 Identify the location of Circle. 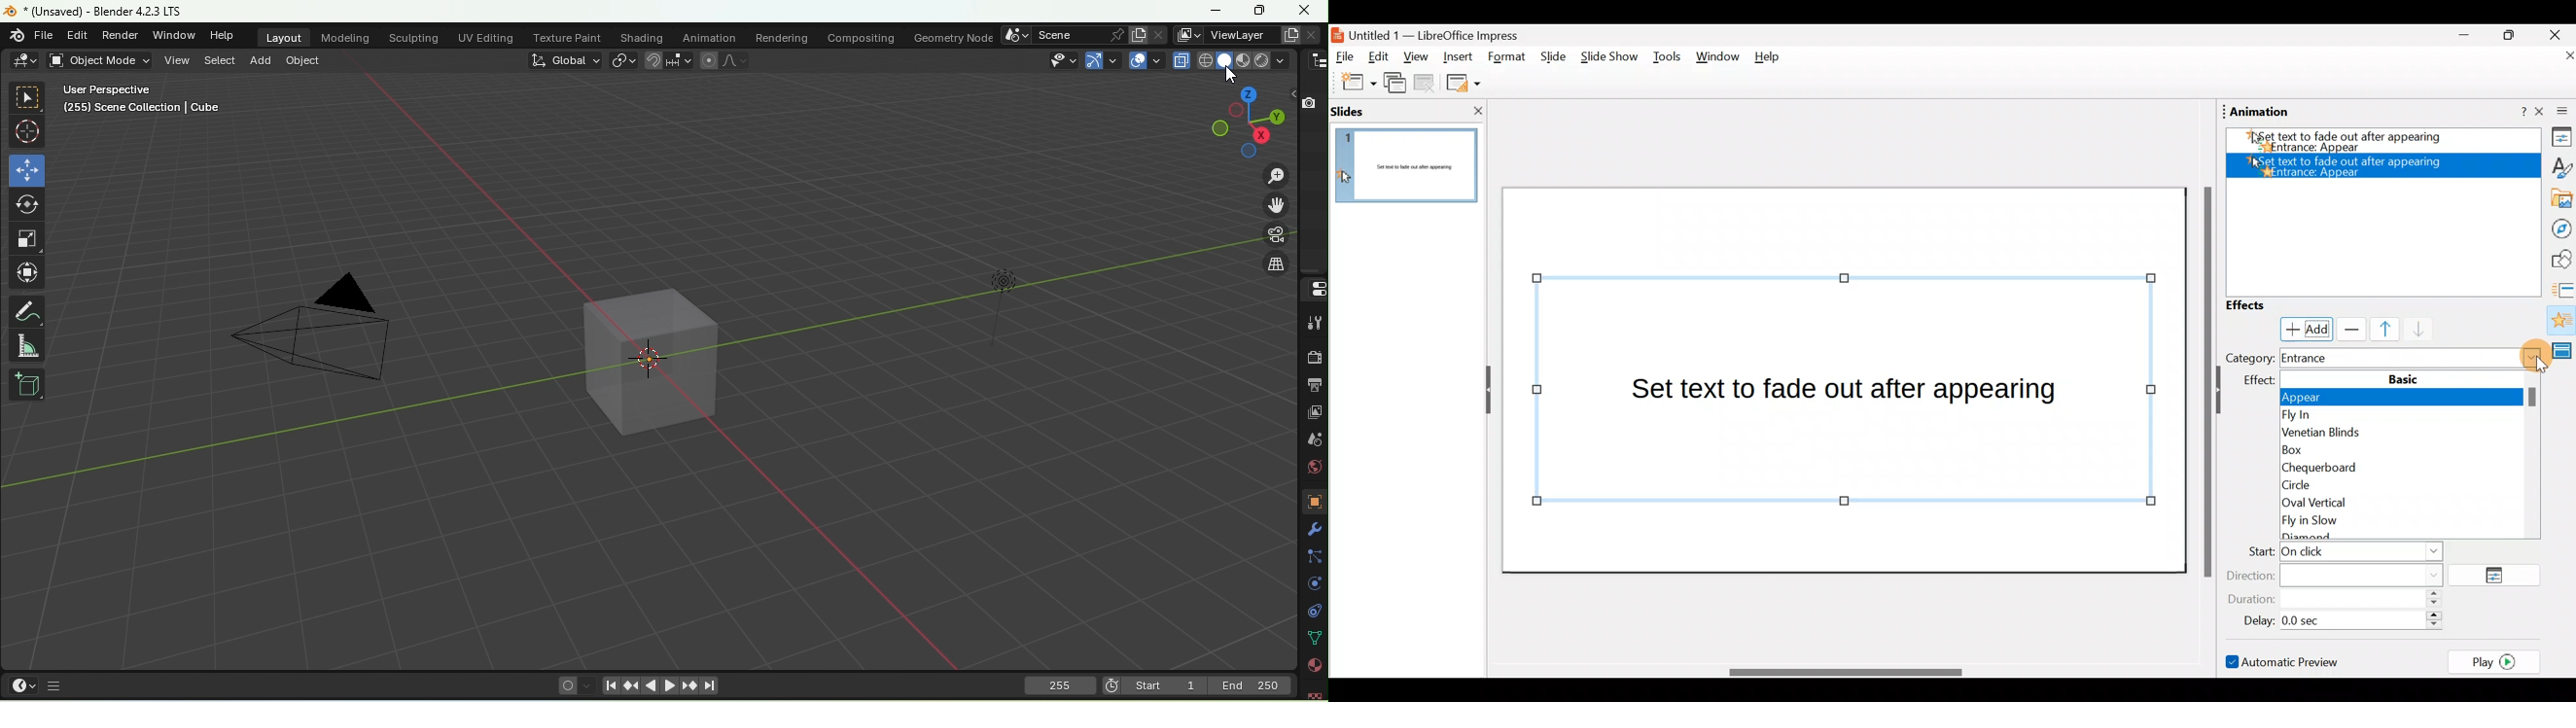
(2404, 484).